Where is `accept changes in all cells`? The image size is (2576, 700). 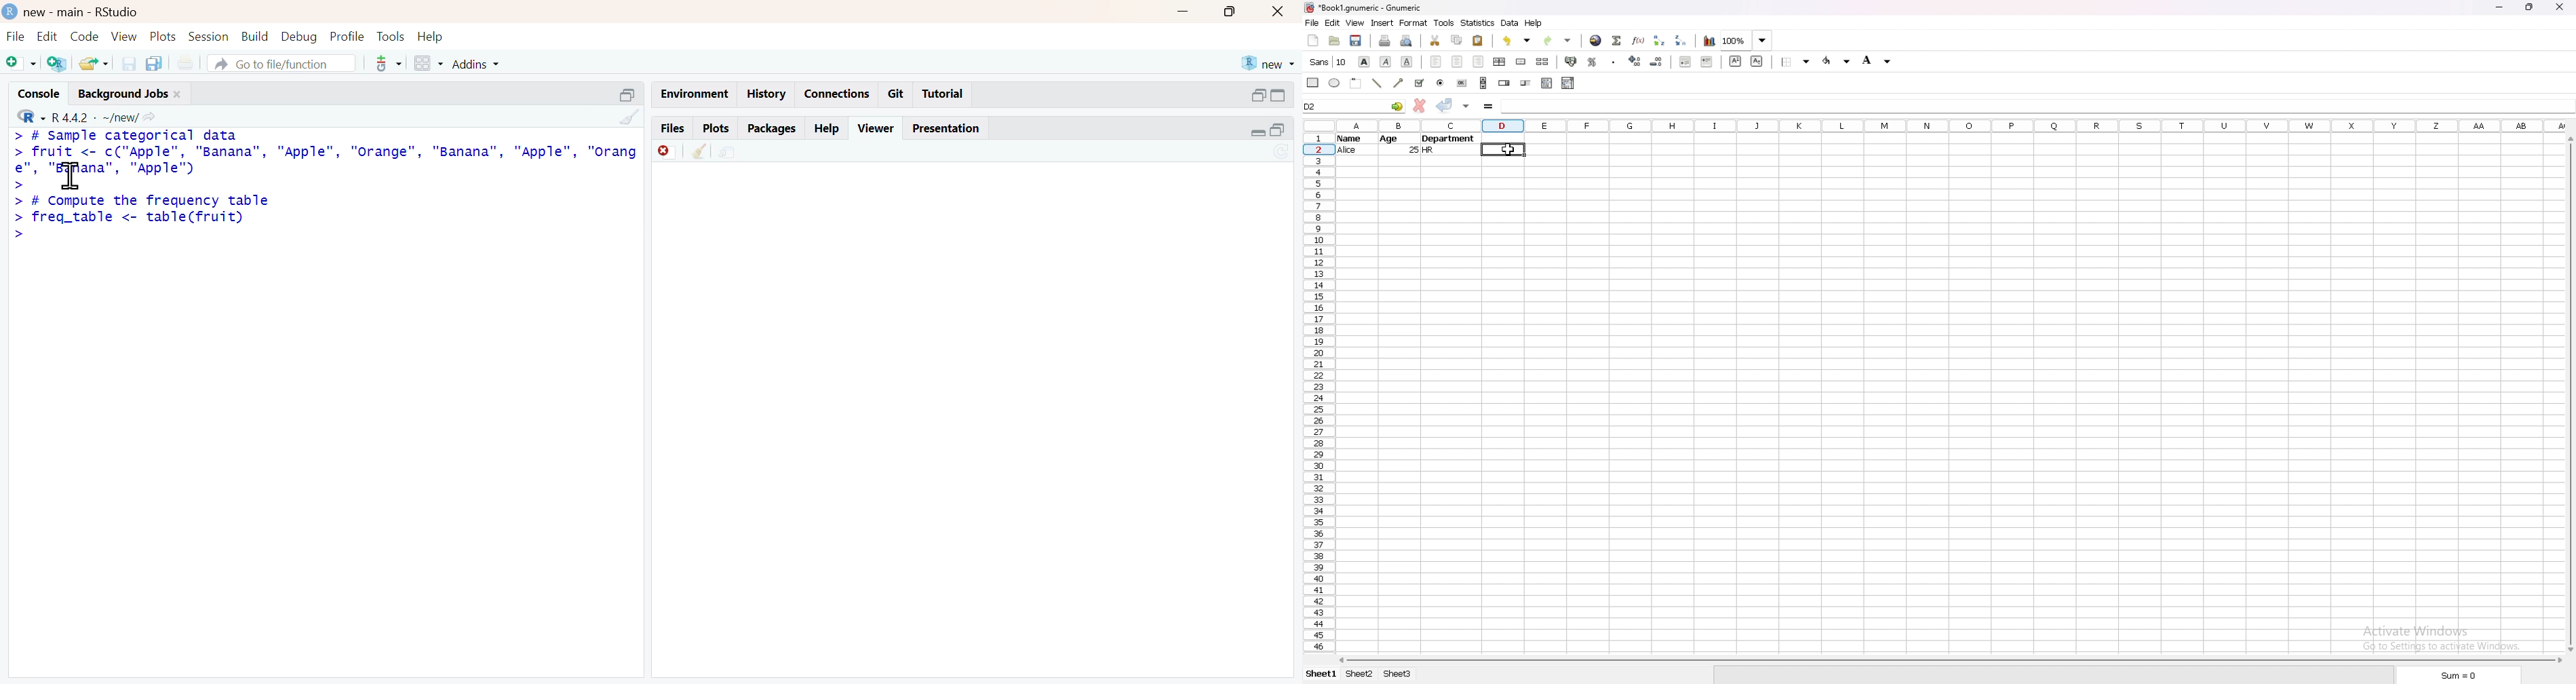 accept changes in all cells is located at coordinates (1466, 106).